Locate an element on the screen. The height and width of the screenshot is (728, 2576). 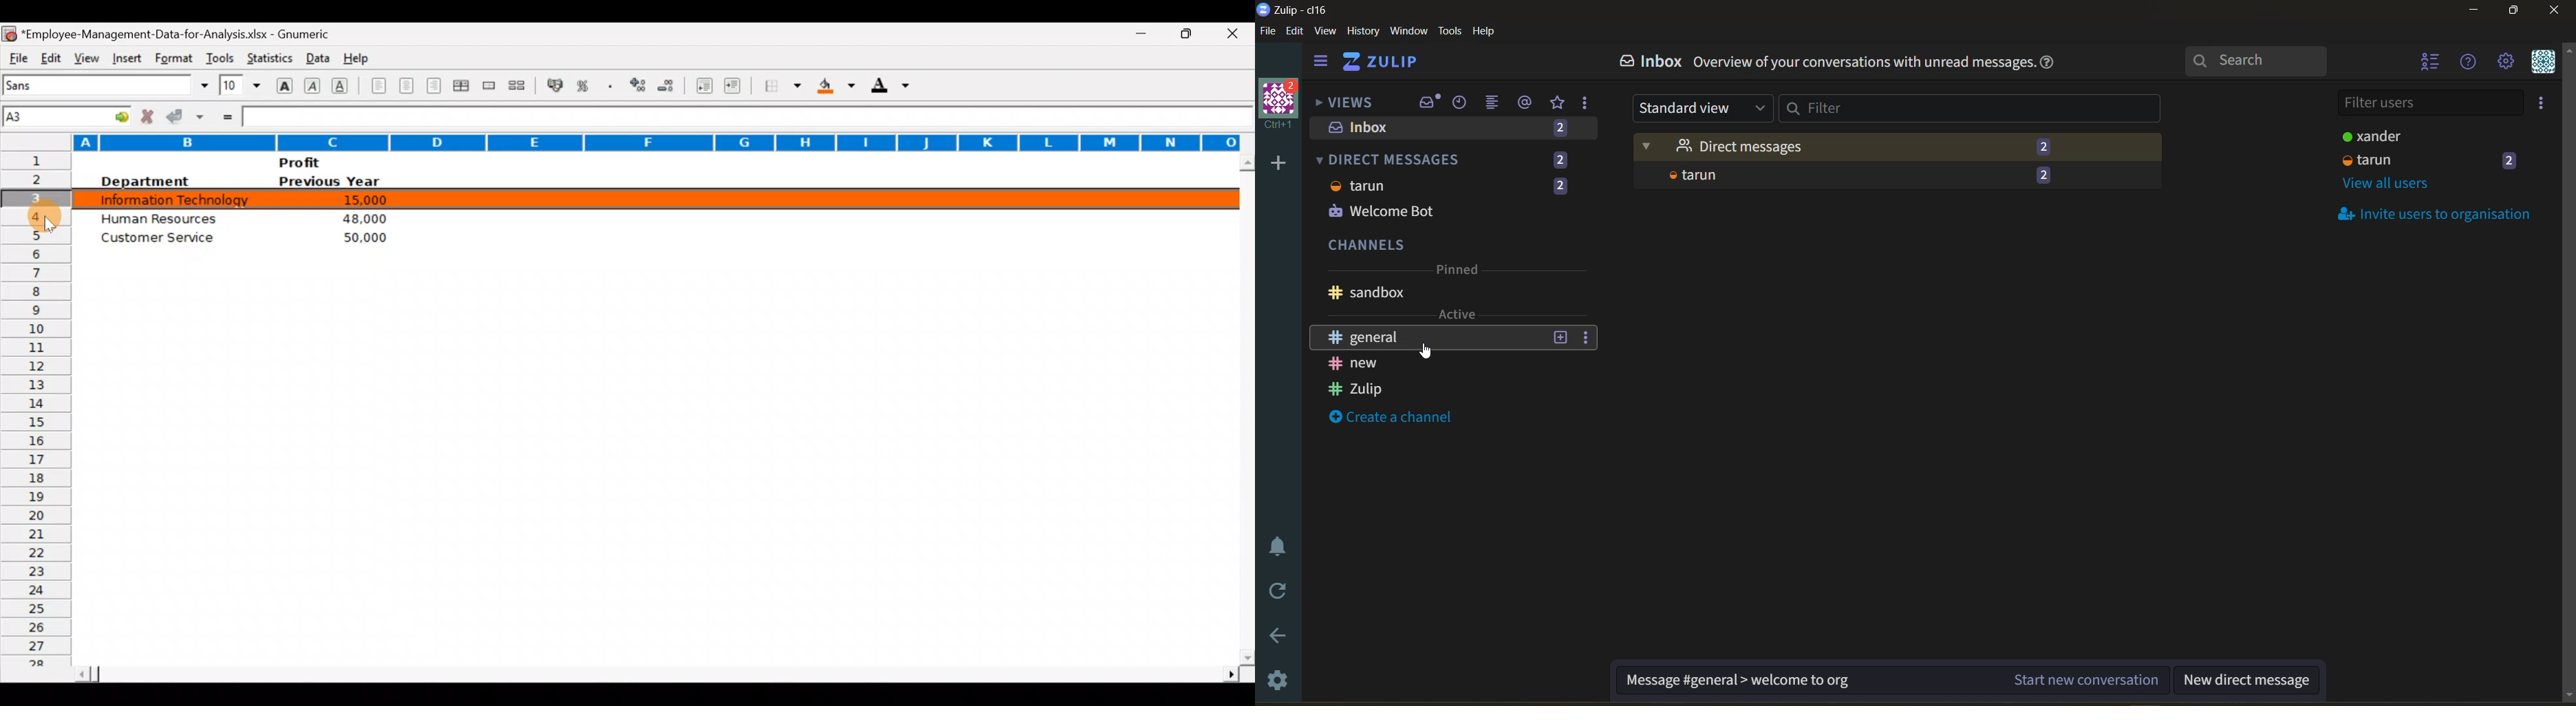
direct messages is located at coordinates (1452, 158).